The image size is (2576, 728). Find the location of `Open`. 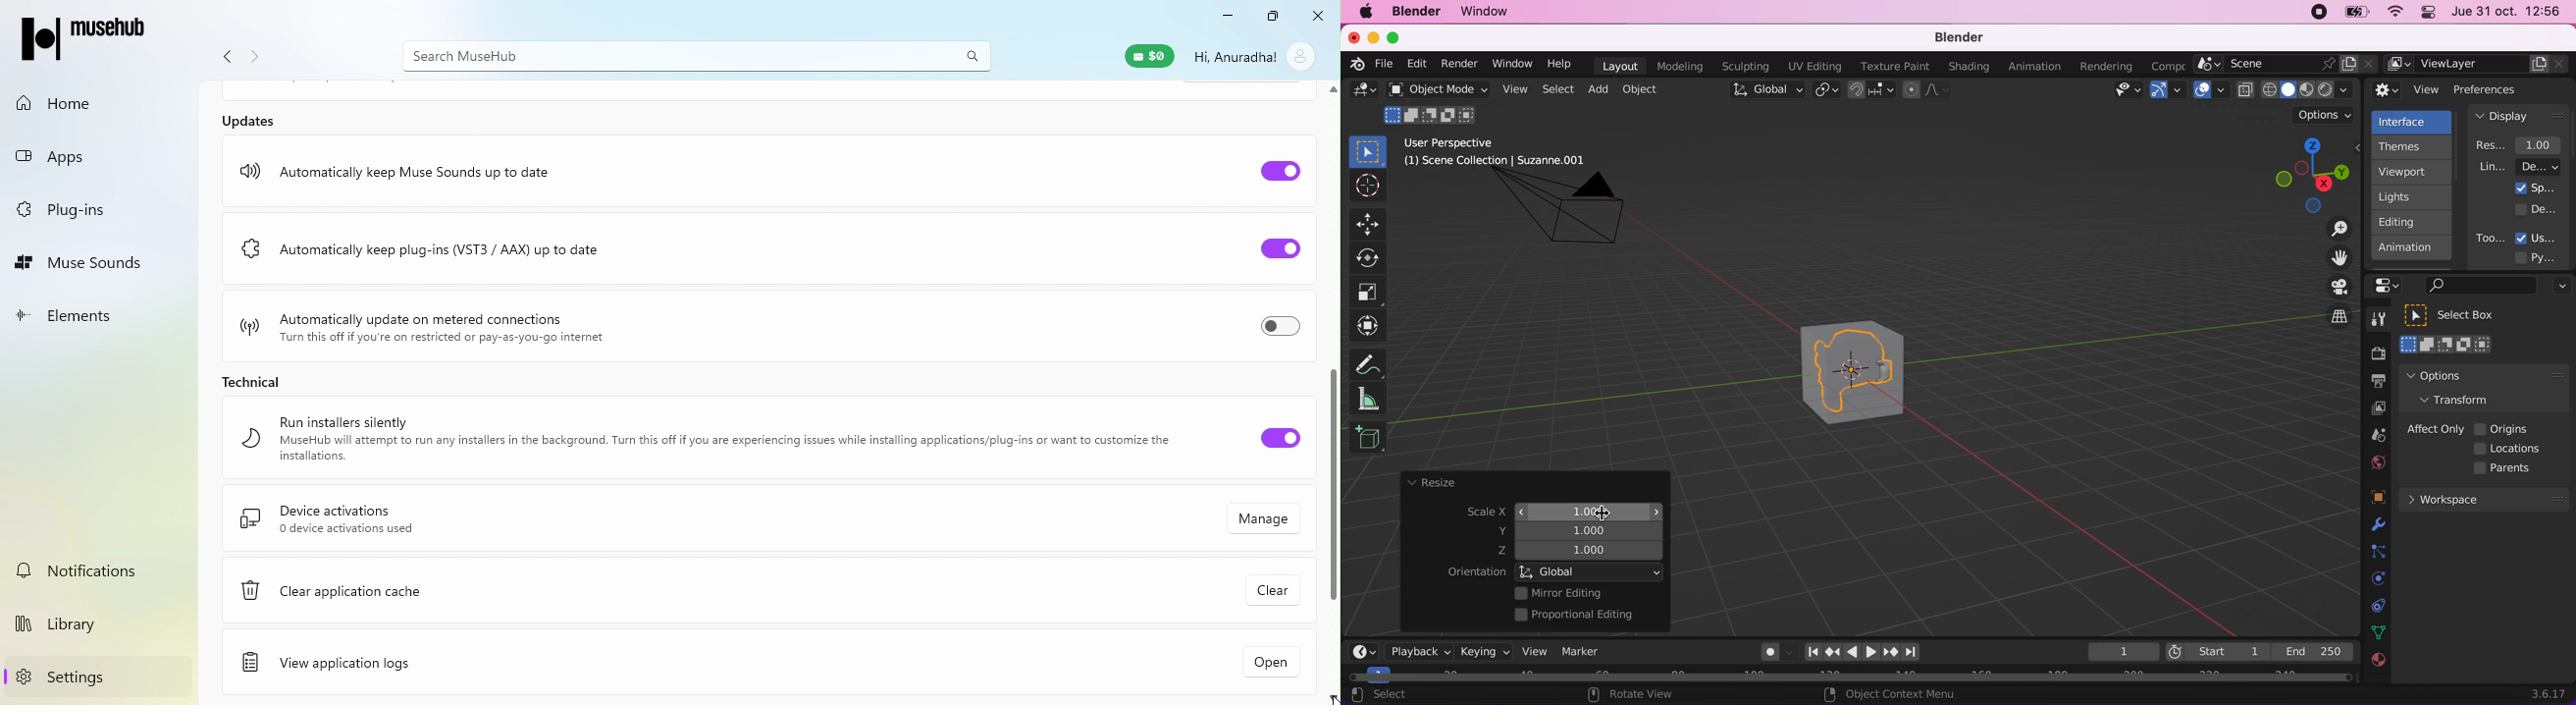

Open is located at coordinates (1265, 661).